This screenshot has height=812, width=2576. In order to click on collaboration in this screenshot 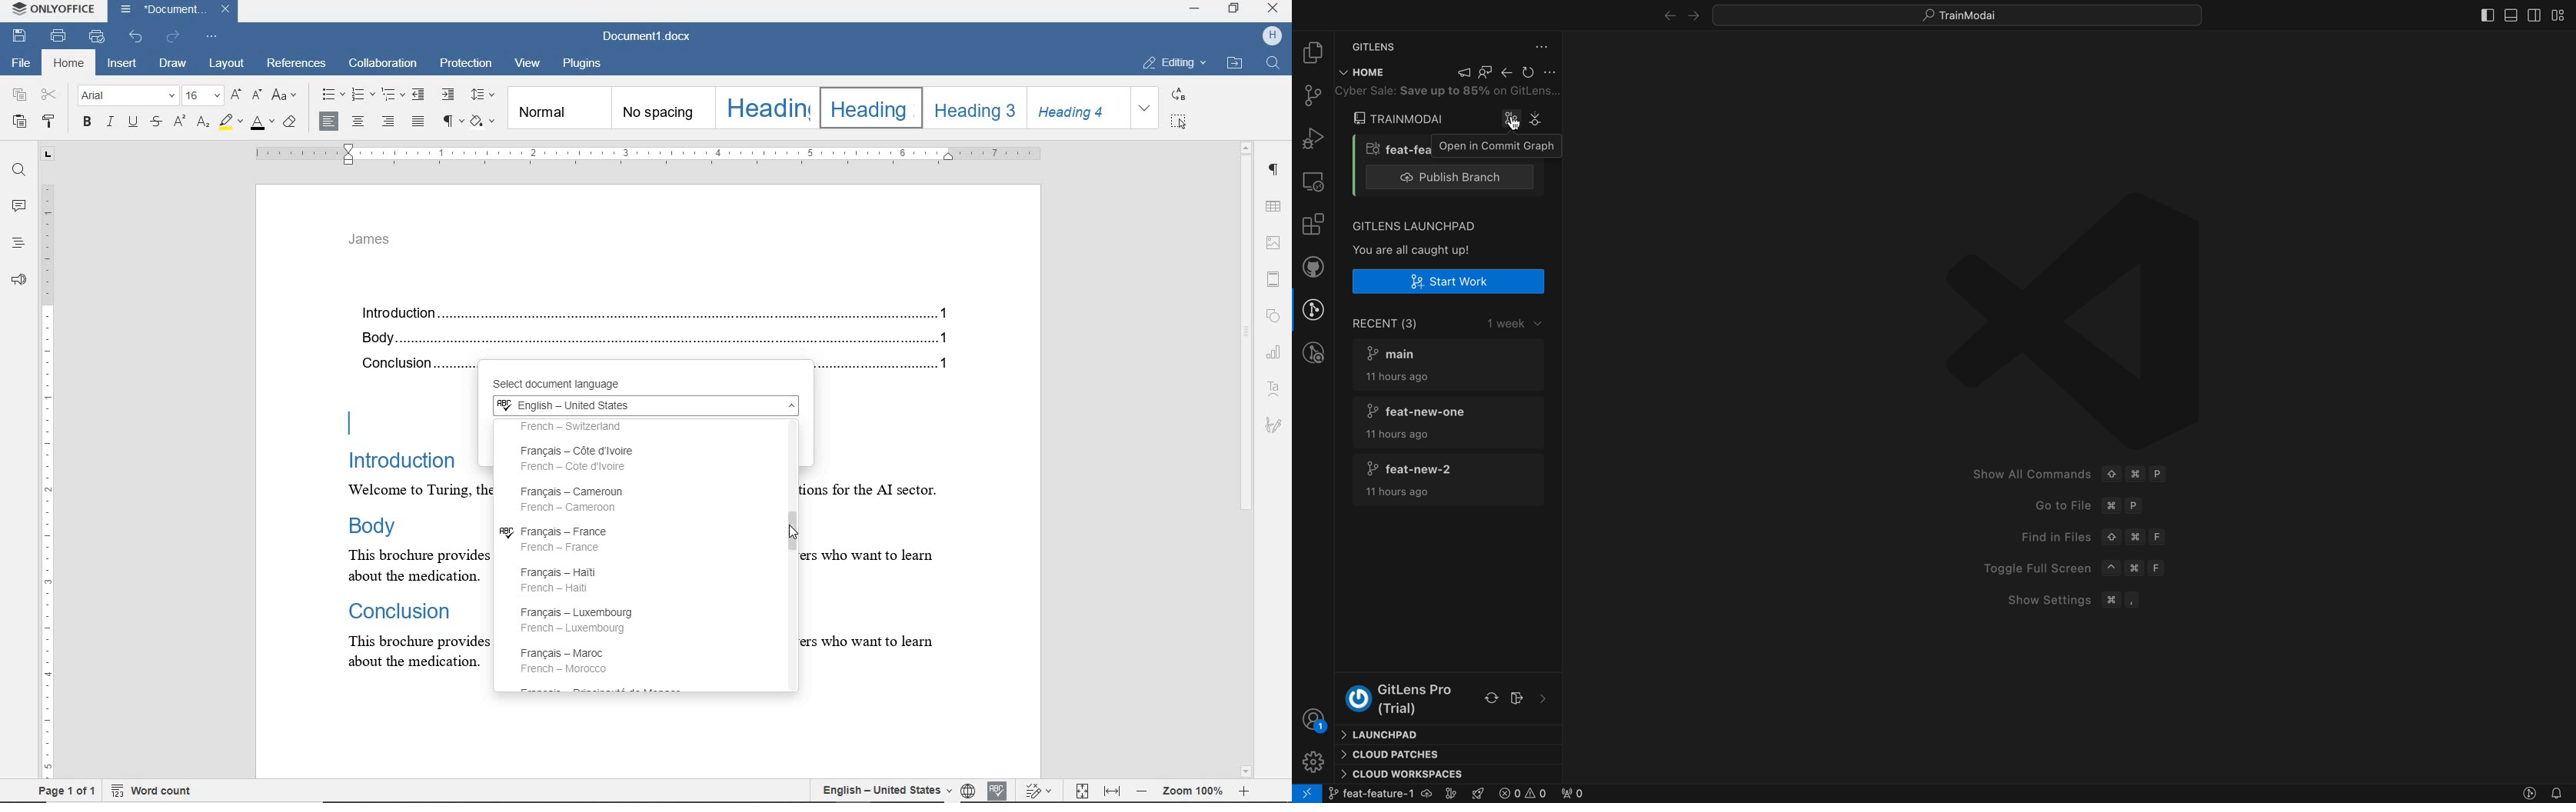, I will do `click(384, 65)`.